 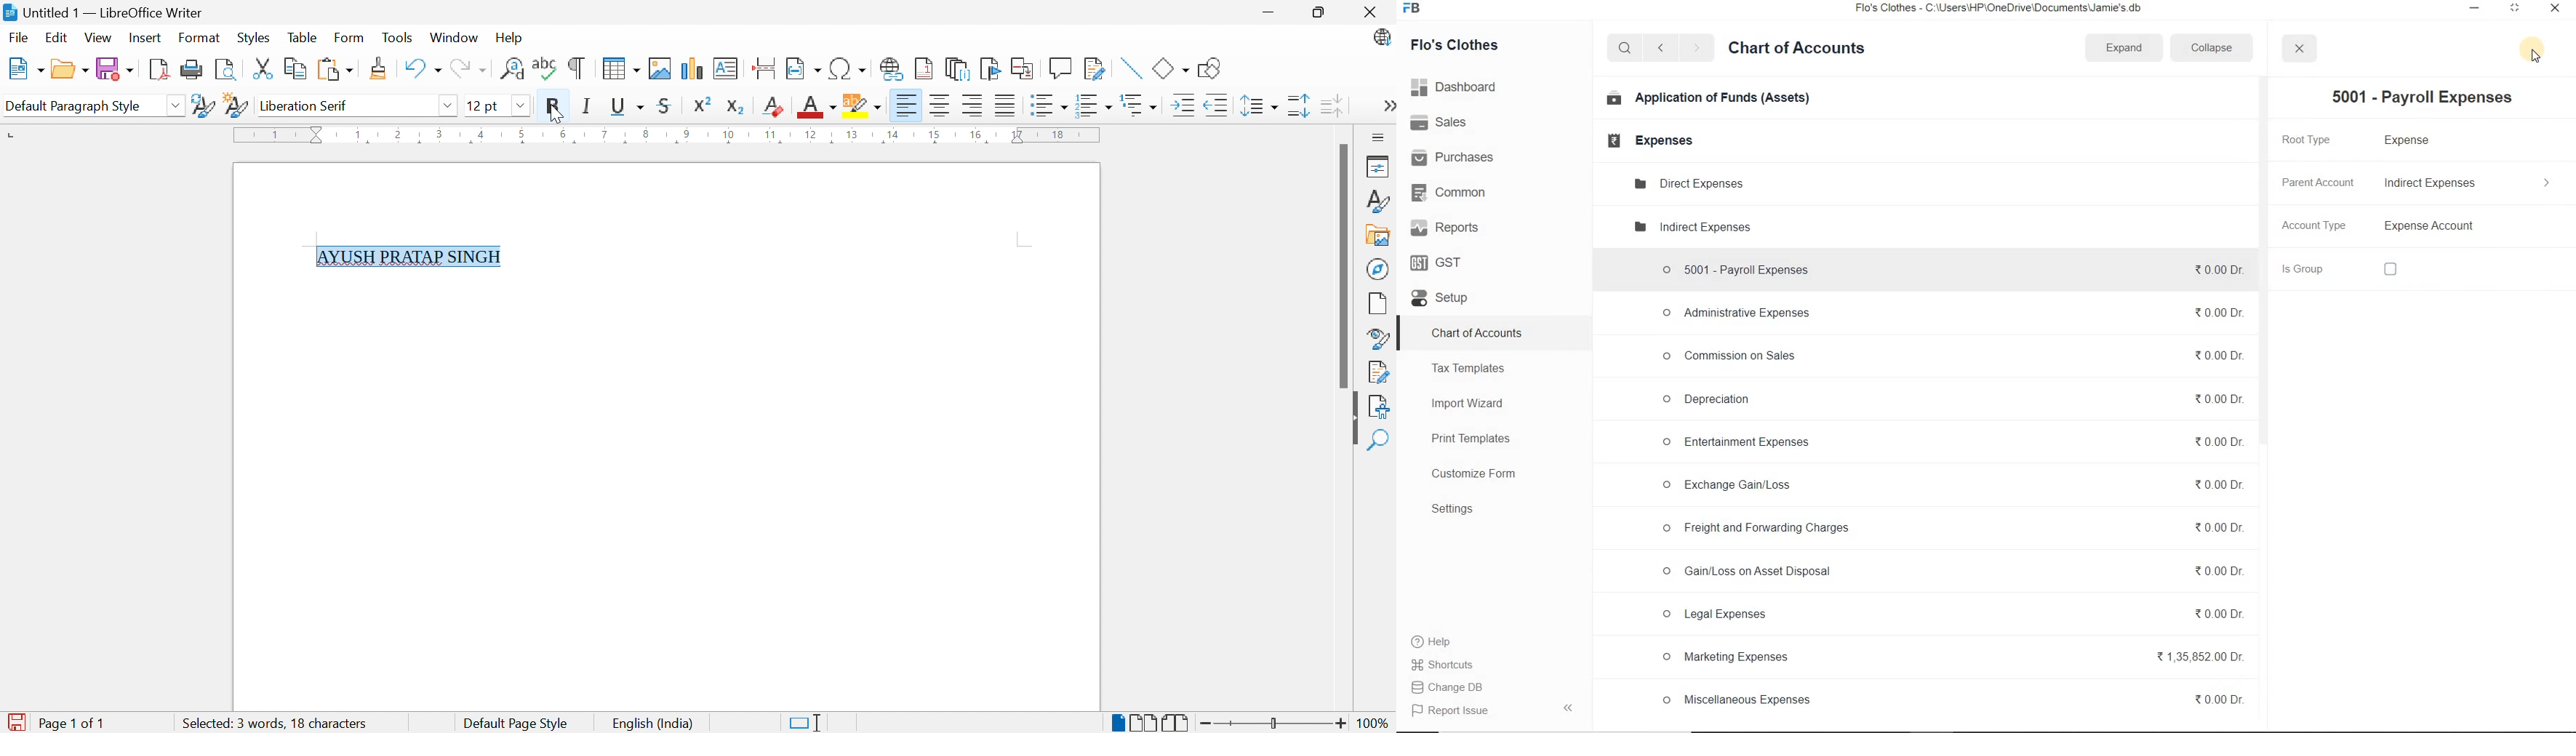 What do you see at coordinates (1622, 48) in the screenshot?
I see `search` at bounding box center [1622, 48].